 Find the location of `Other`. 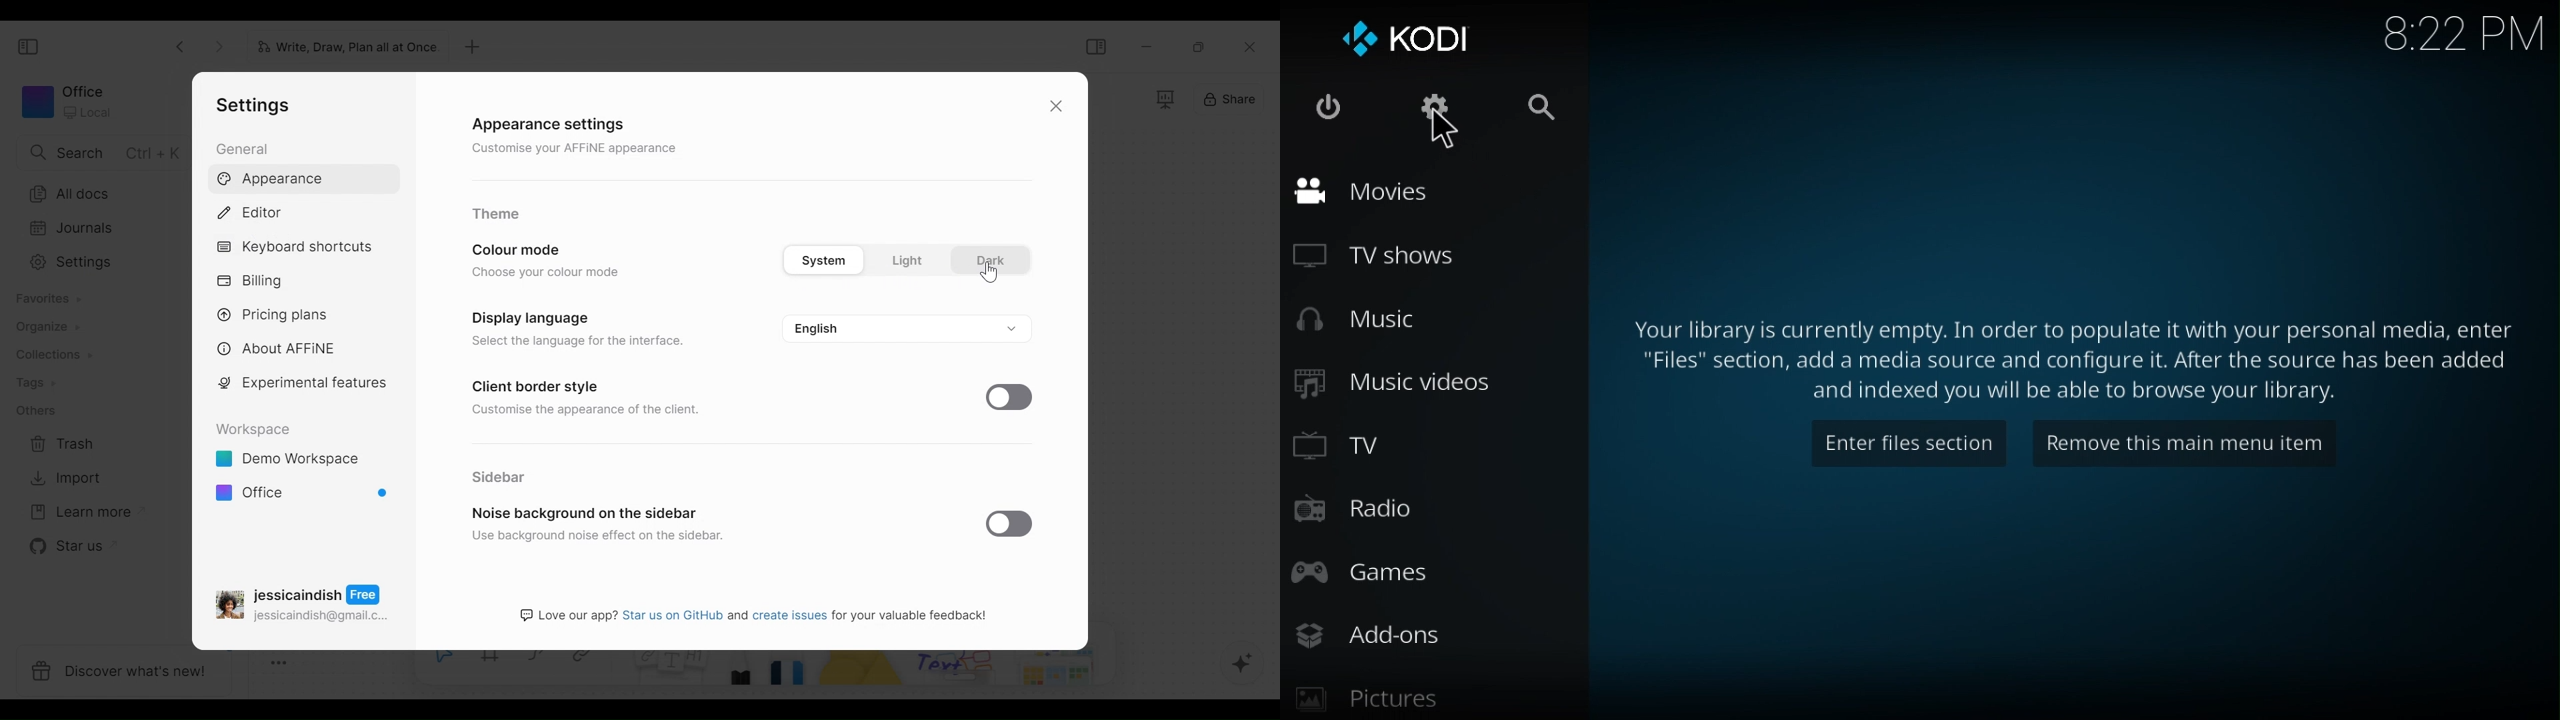

Other is located at coordinates (38, 411).